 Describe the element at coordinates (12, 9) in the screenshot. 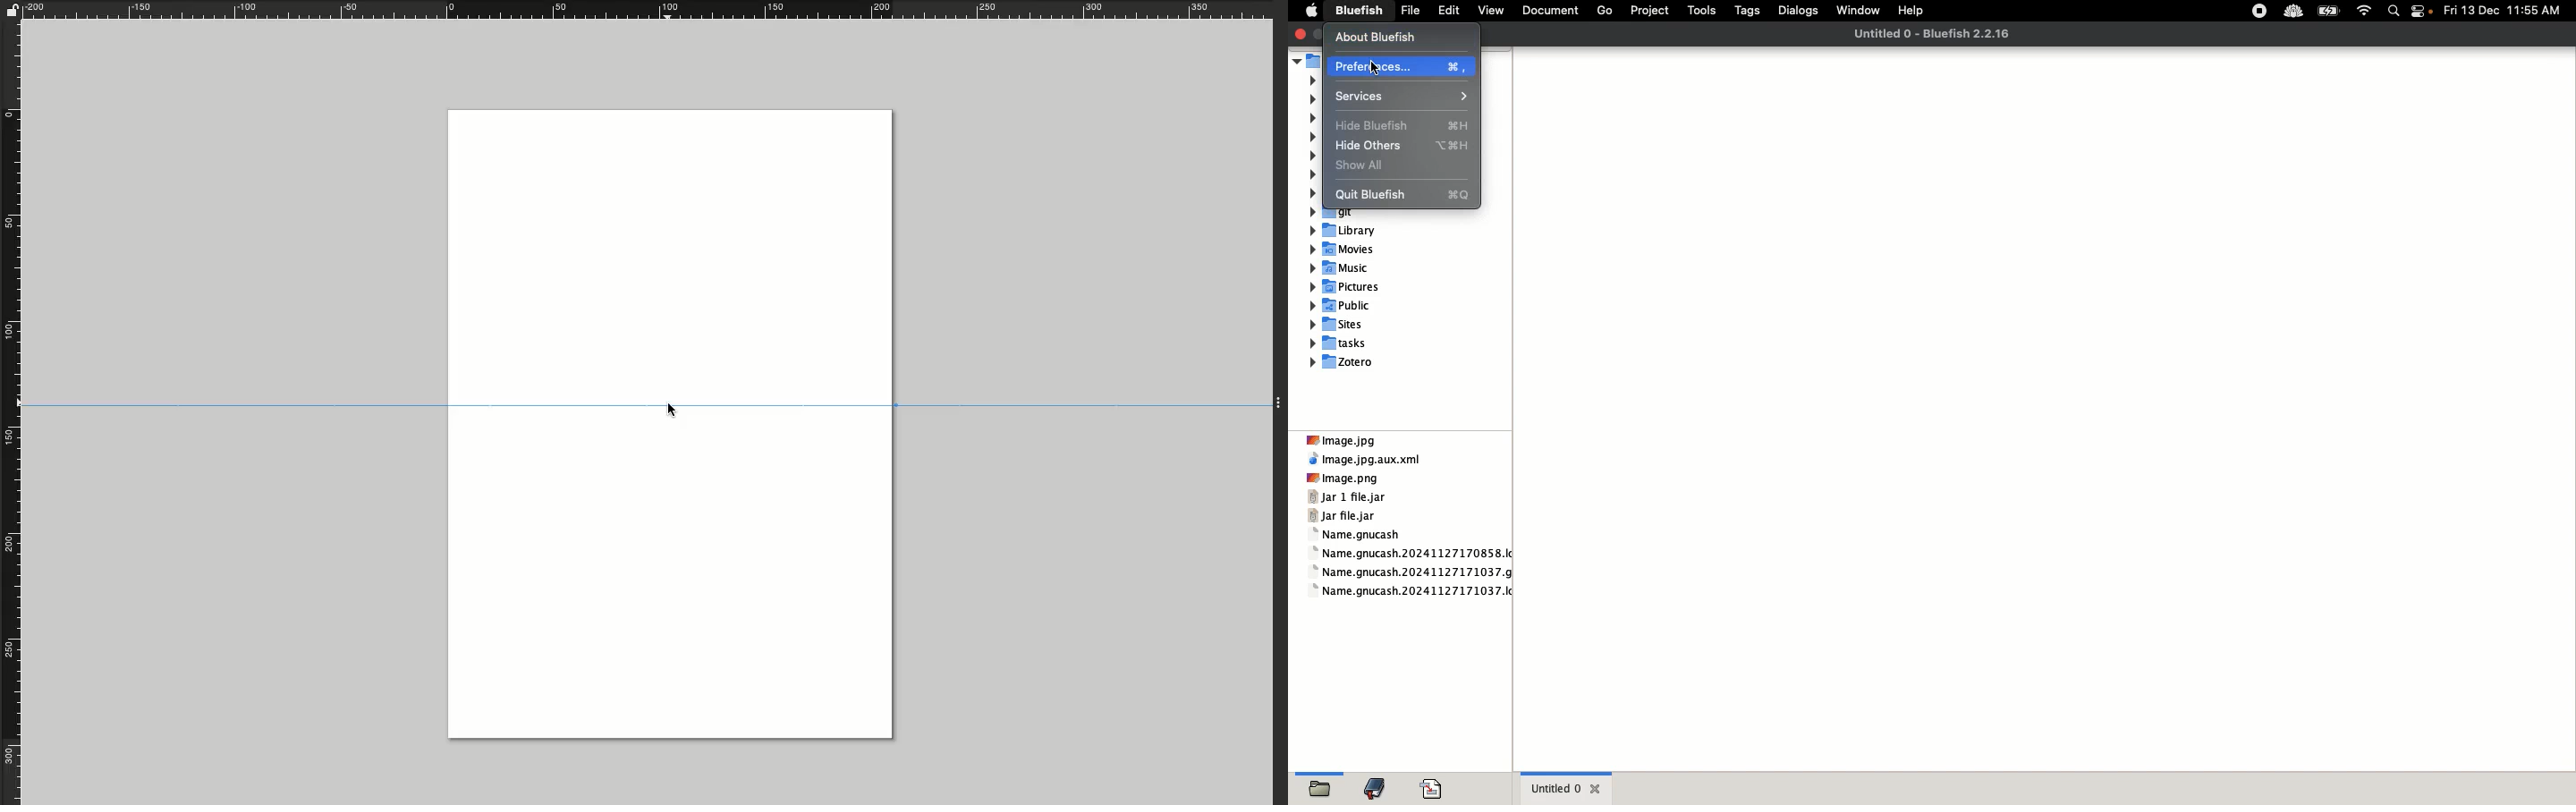

I see `Unlock` at that location.